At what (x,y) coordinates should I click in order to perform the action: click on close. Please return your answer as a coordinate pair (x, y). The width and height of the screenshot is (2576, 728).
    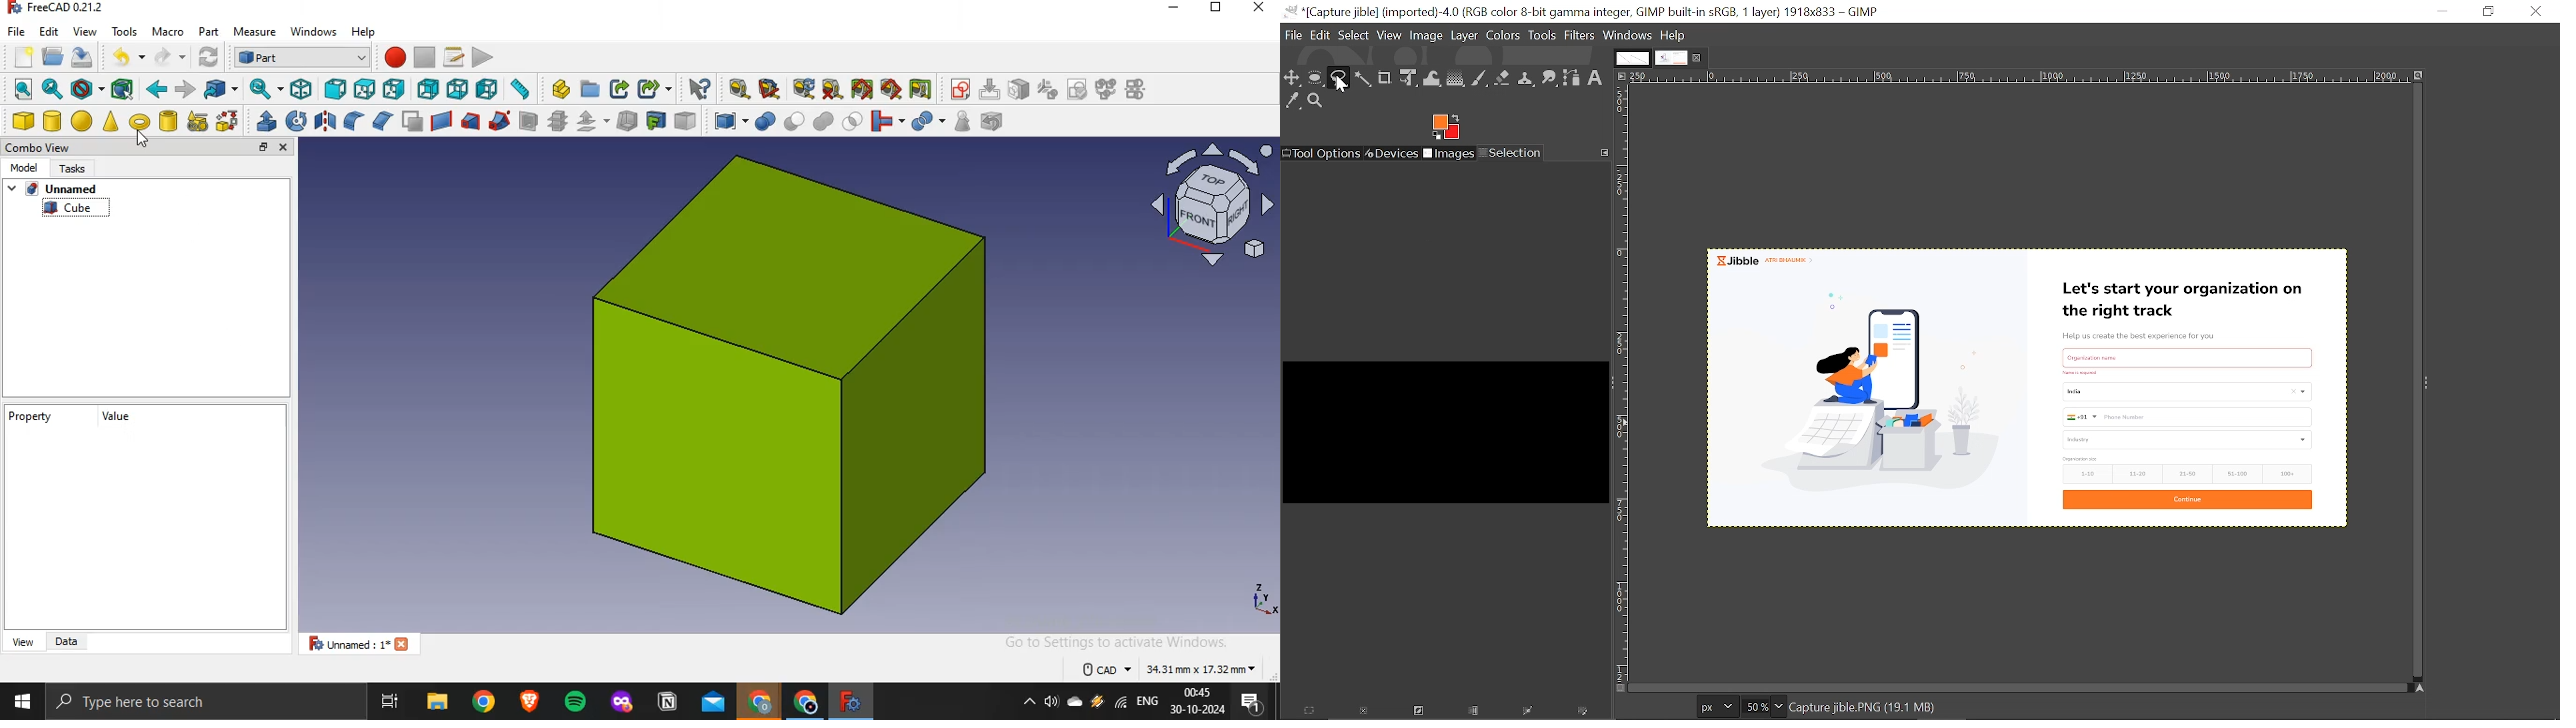
    Looking at the image, I should click on (1258, 8).